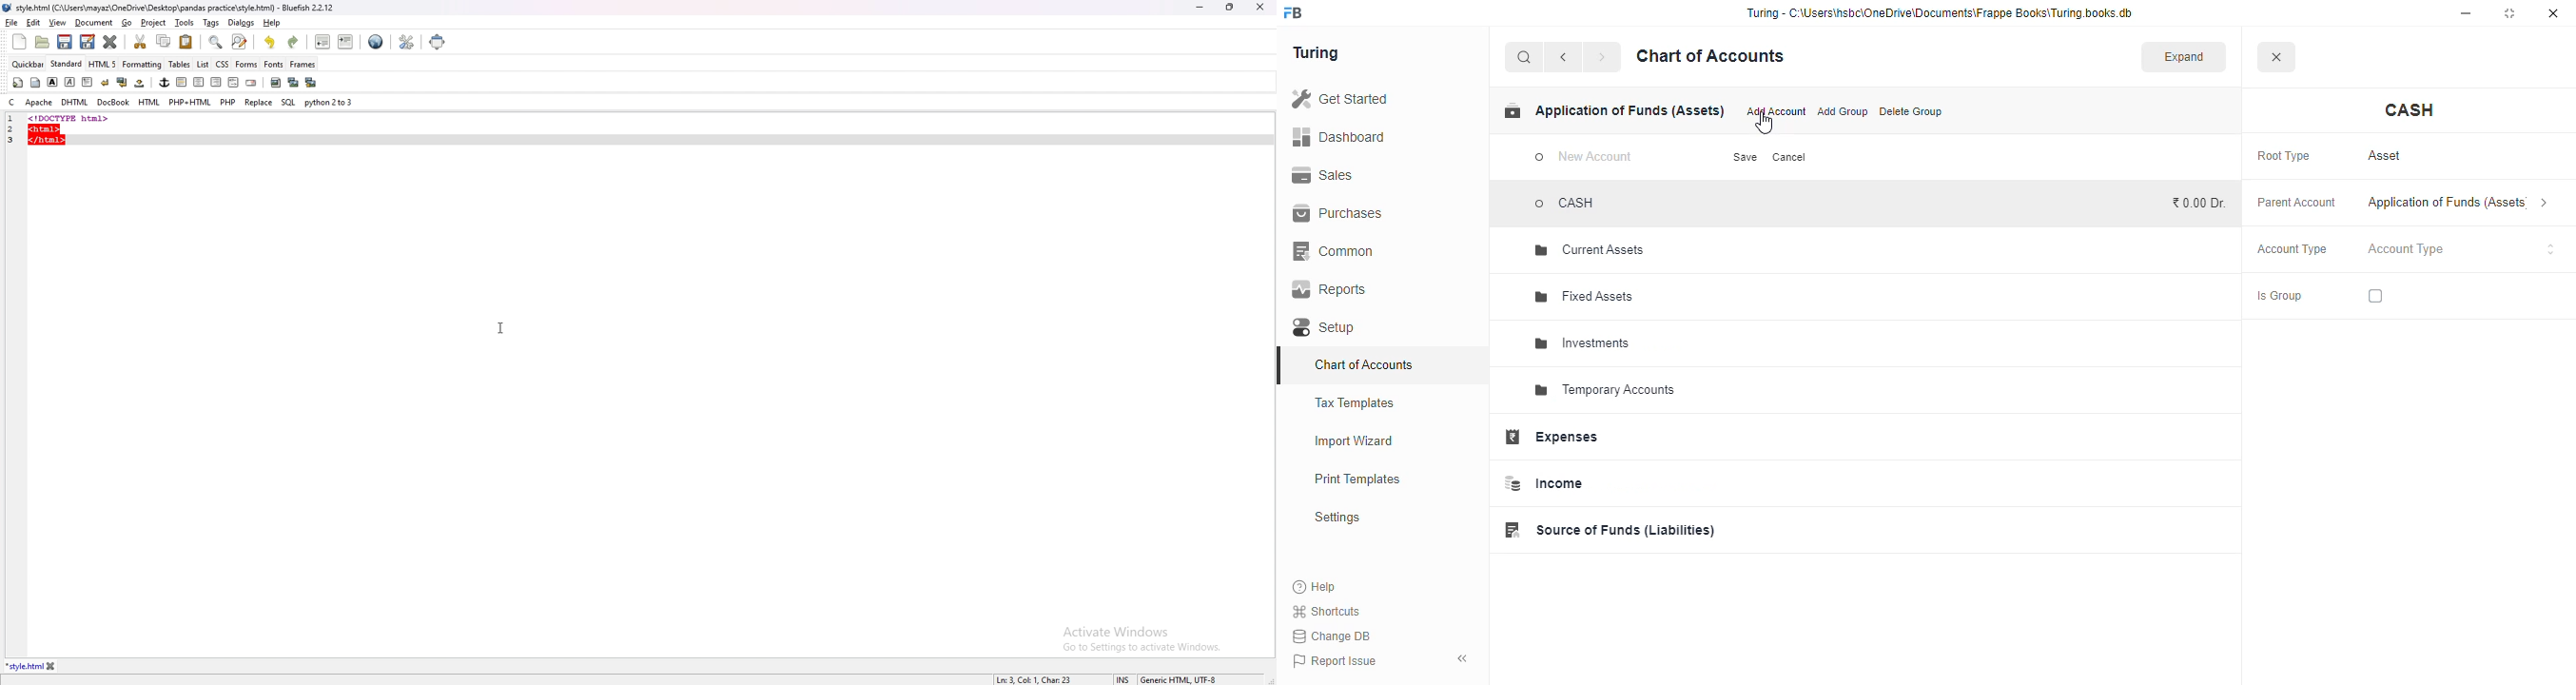 The width and height of the screenshot is (2576, 700). I want to click on search, so click(1525, 57).